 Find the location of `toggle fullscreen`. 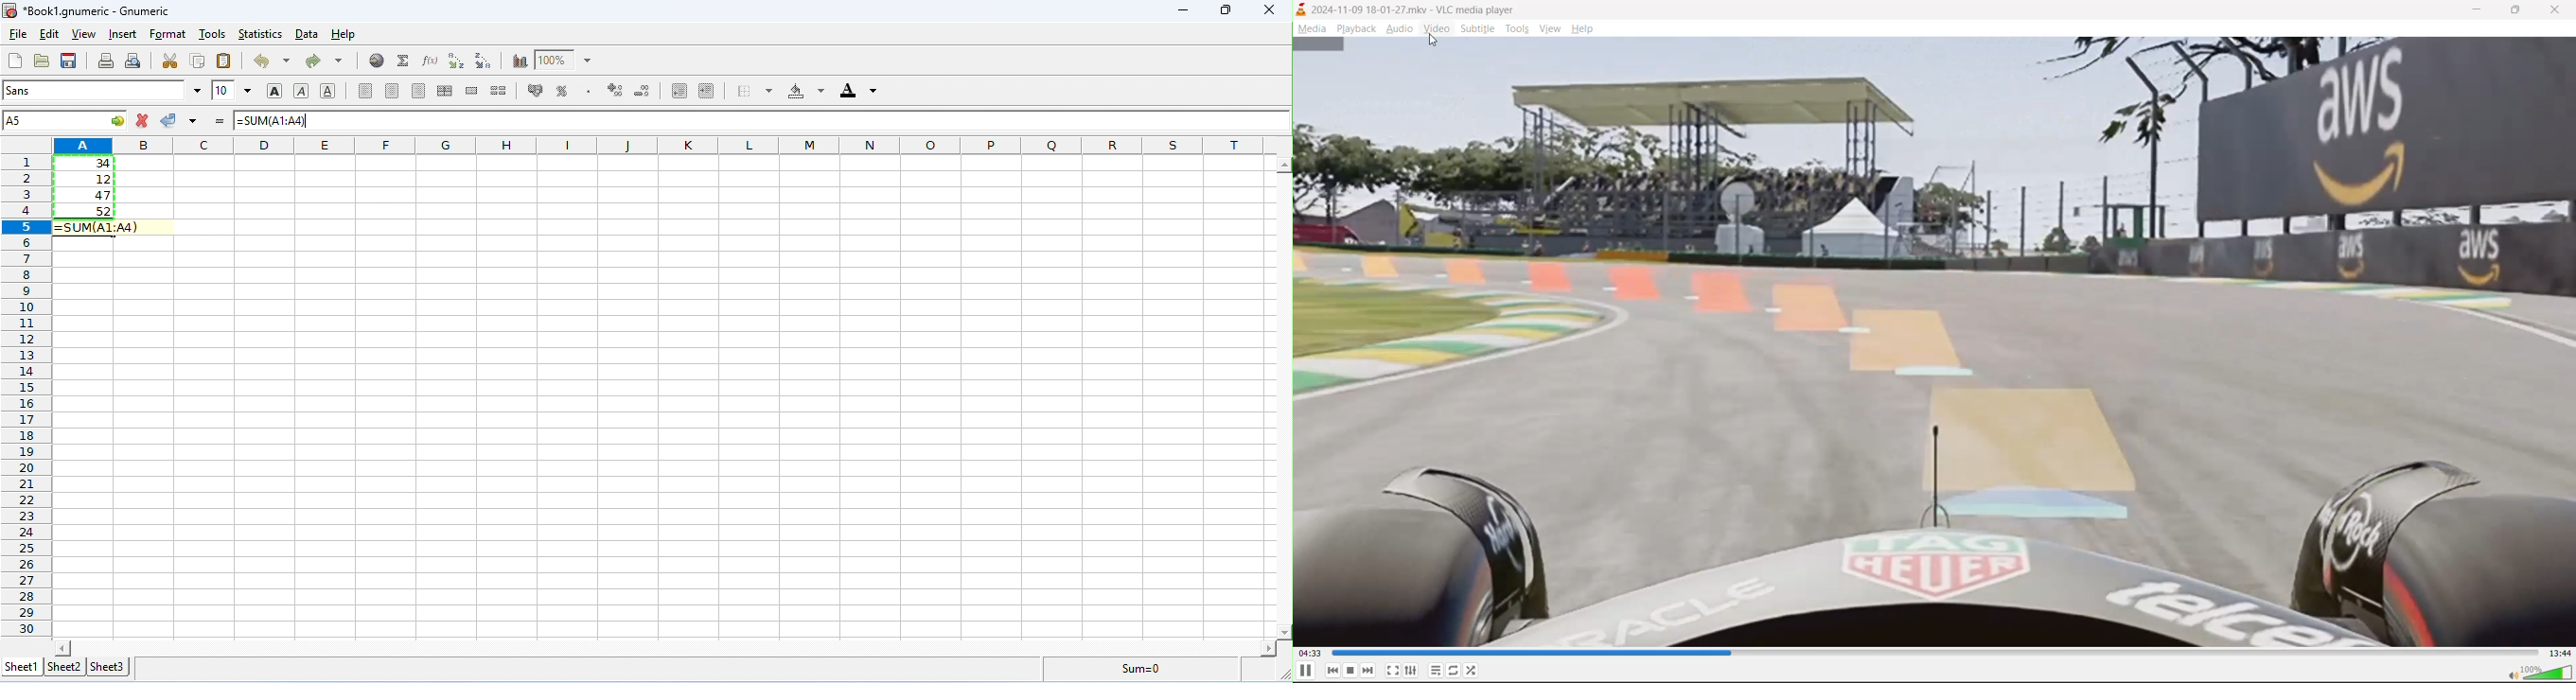

toggle fullscreen is located at coordinates (1392, 670).